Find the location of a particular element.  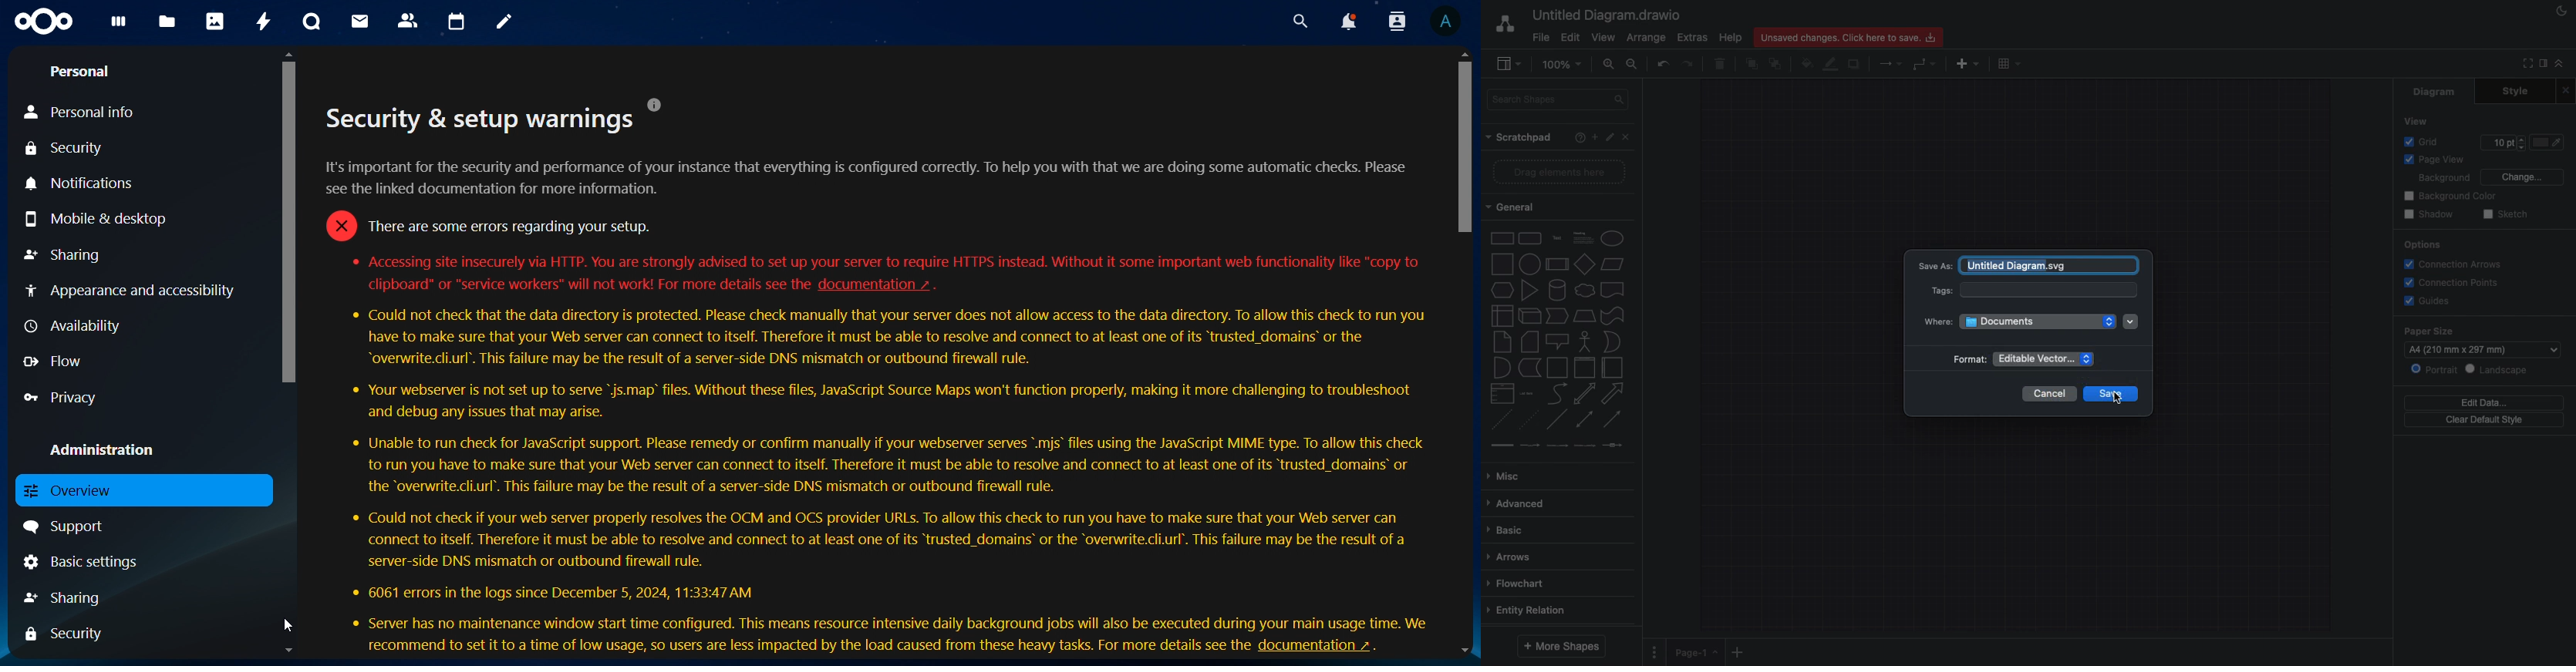

Cursor is located at coordinates (2116, 398).